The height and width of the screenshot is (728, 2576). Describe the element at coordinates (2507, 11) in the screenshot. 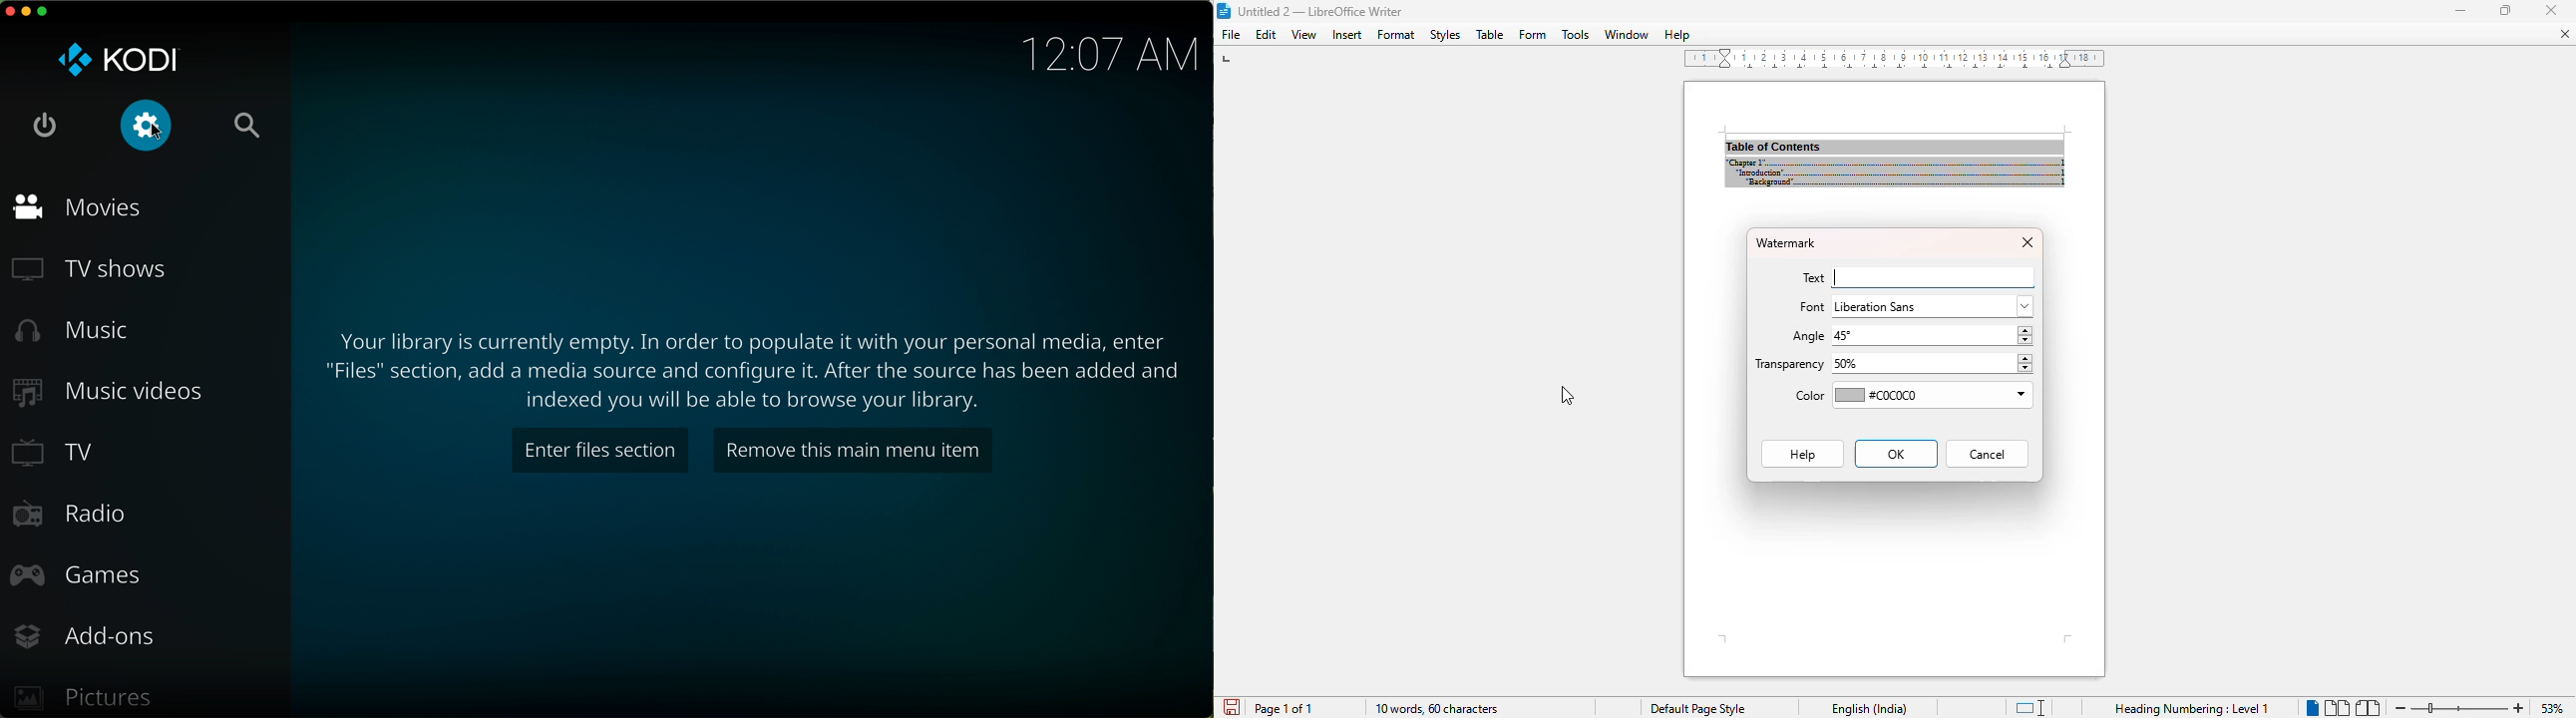

I see `maximize` at that location.